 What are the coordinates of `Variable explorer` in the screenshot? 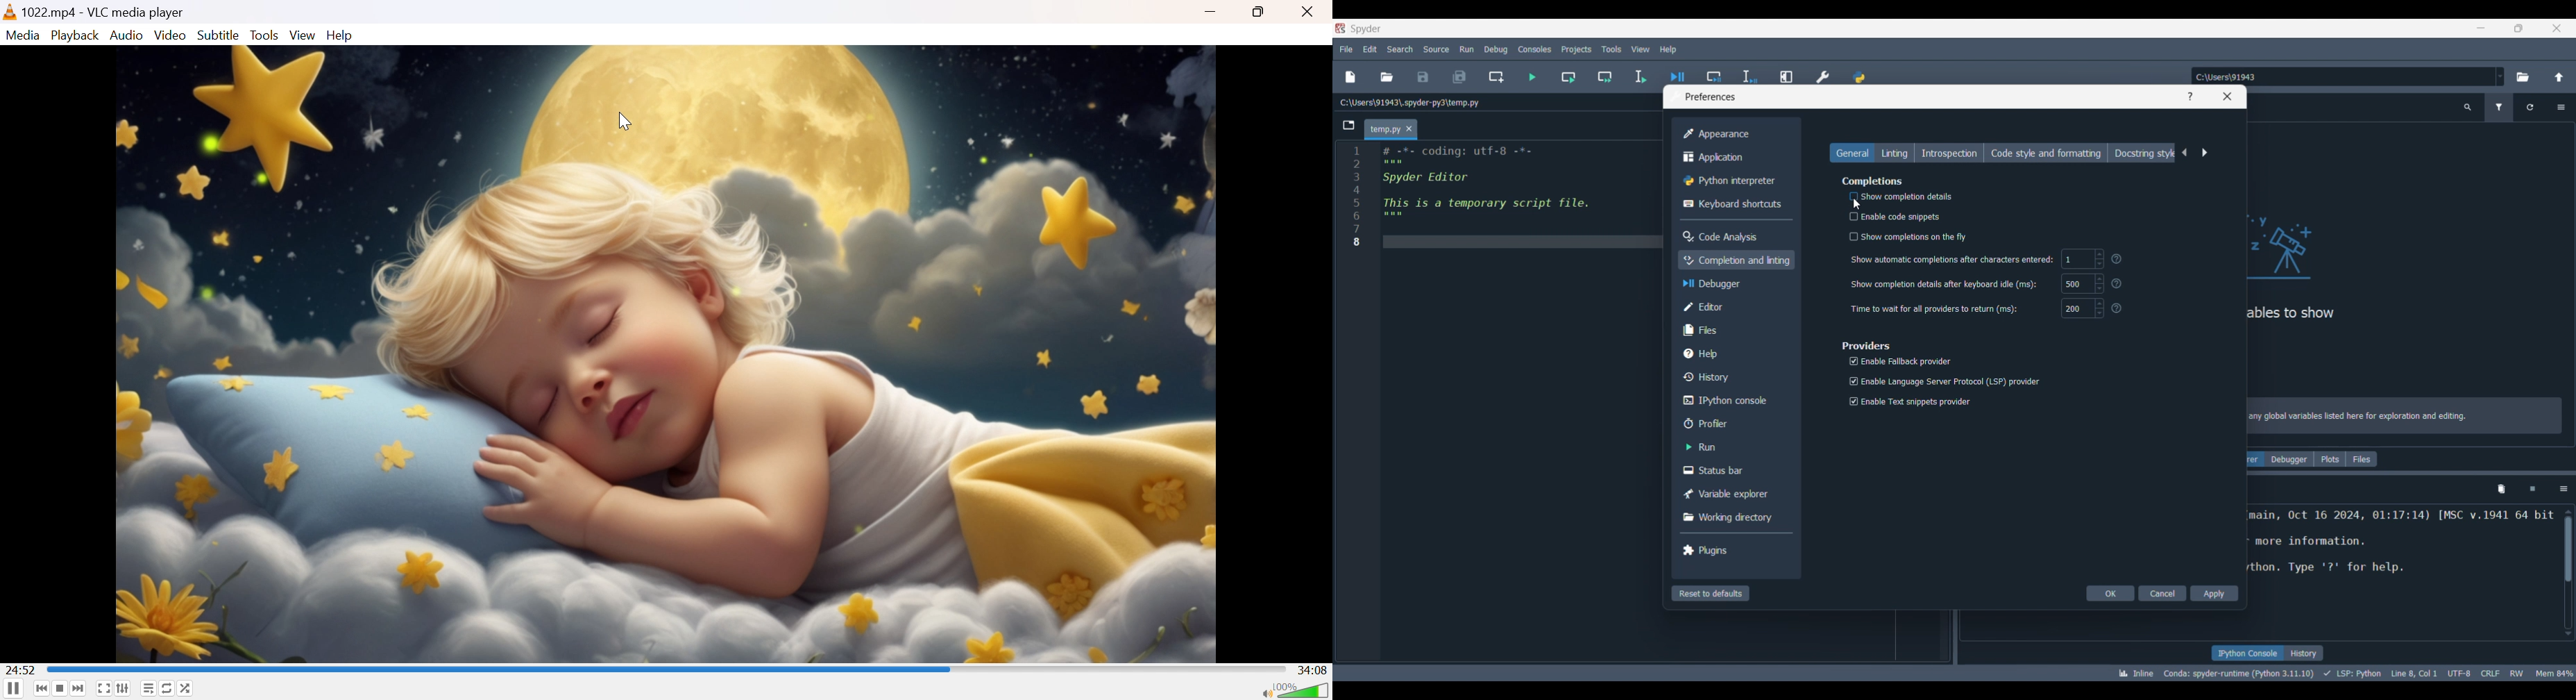 It's located at (1733, 494).